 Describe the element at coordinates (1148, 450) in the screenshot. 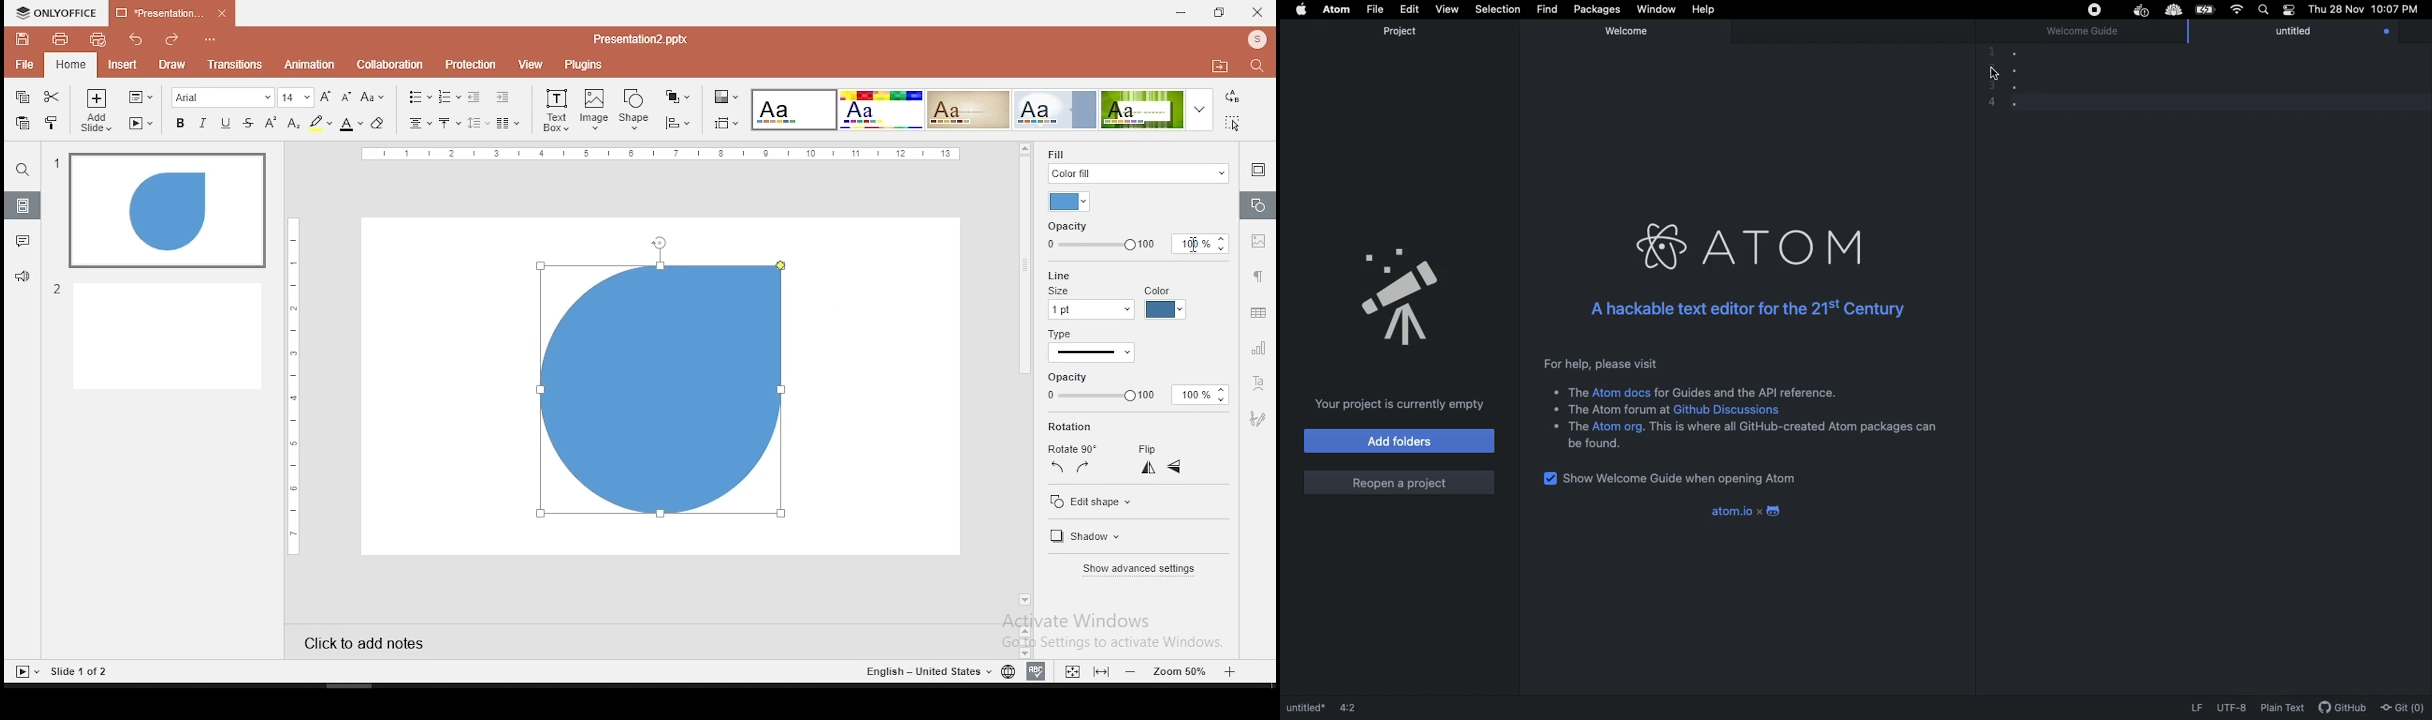

I see `flip` at that location.